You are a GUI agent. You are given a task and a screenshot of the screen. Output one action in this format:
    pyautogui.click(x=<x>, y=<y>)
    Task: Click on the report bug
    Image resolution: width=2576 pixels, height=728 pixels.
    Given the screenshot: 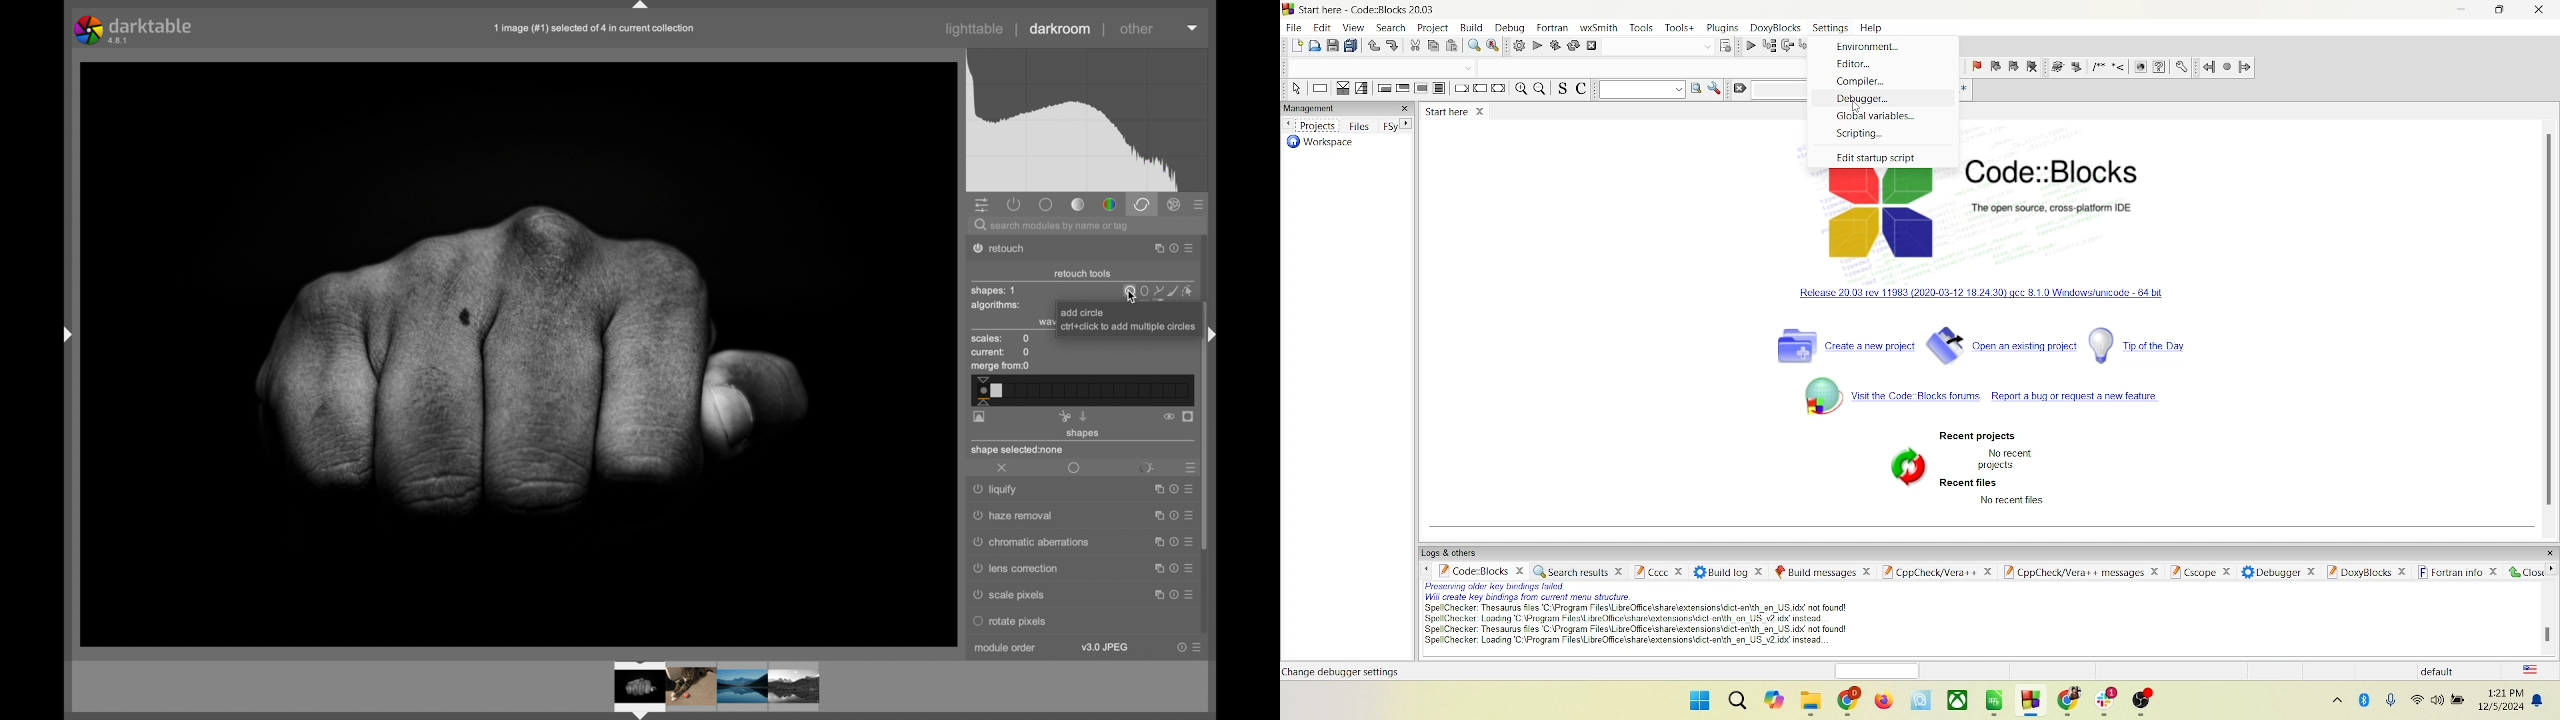 What is the action you would take?
    pyautogui.click(x=2078, y=399)
    